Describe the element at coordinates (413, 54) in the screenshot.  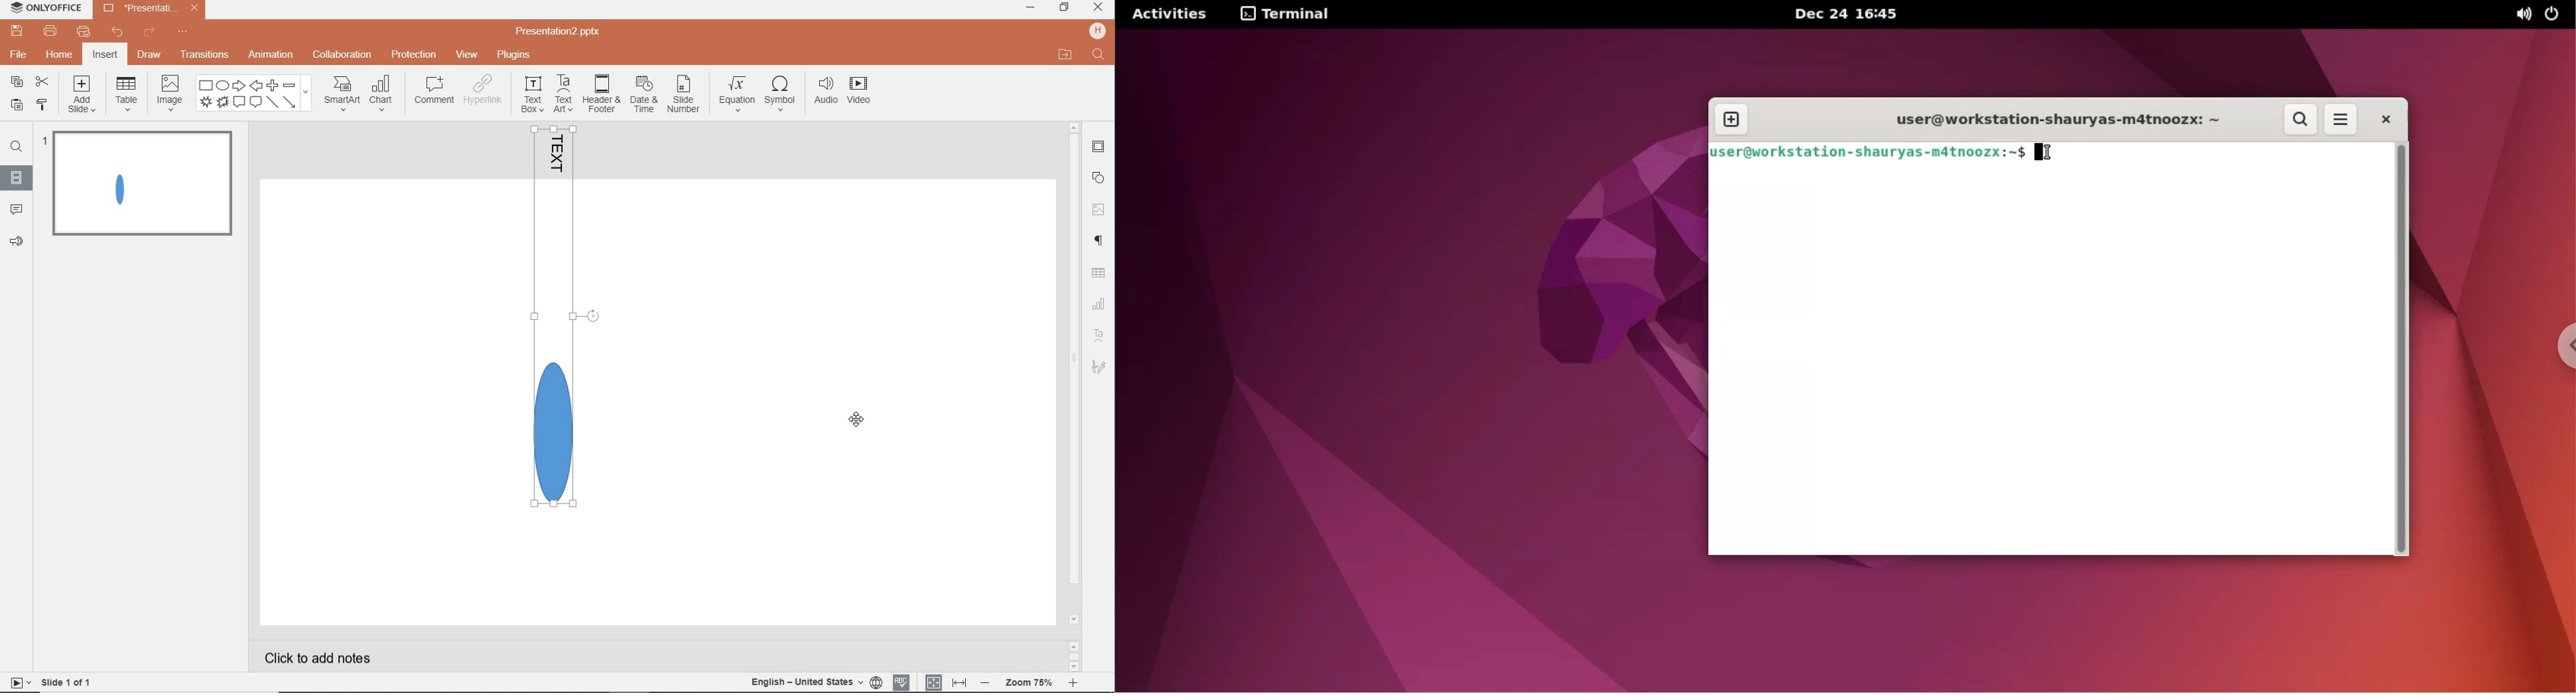
I see `protection` at that location.